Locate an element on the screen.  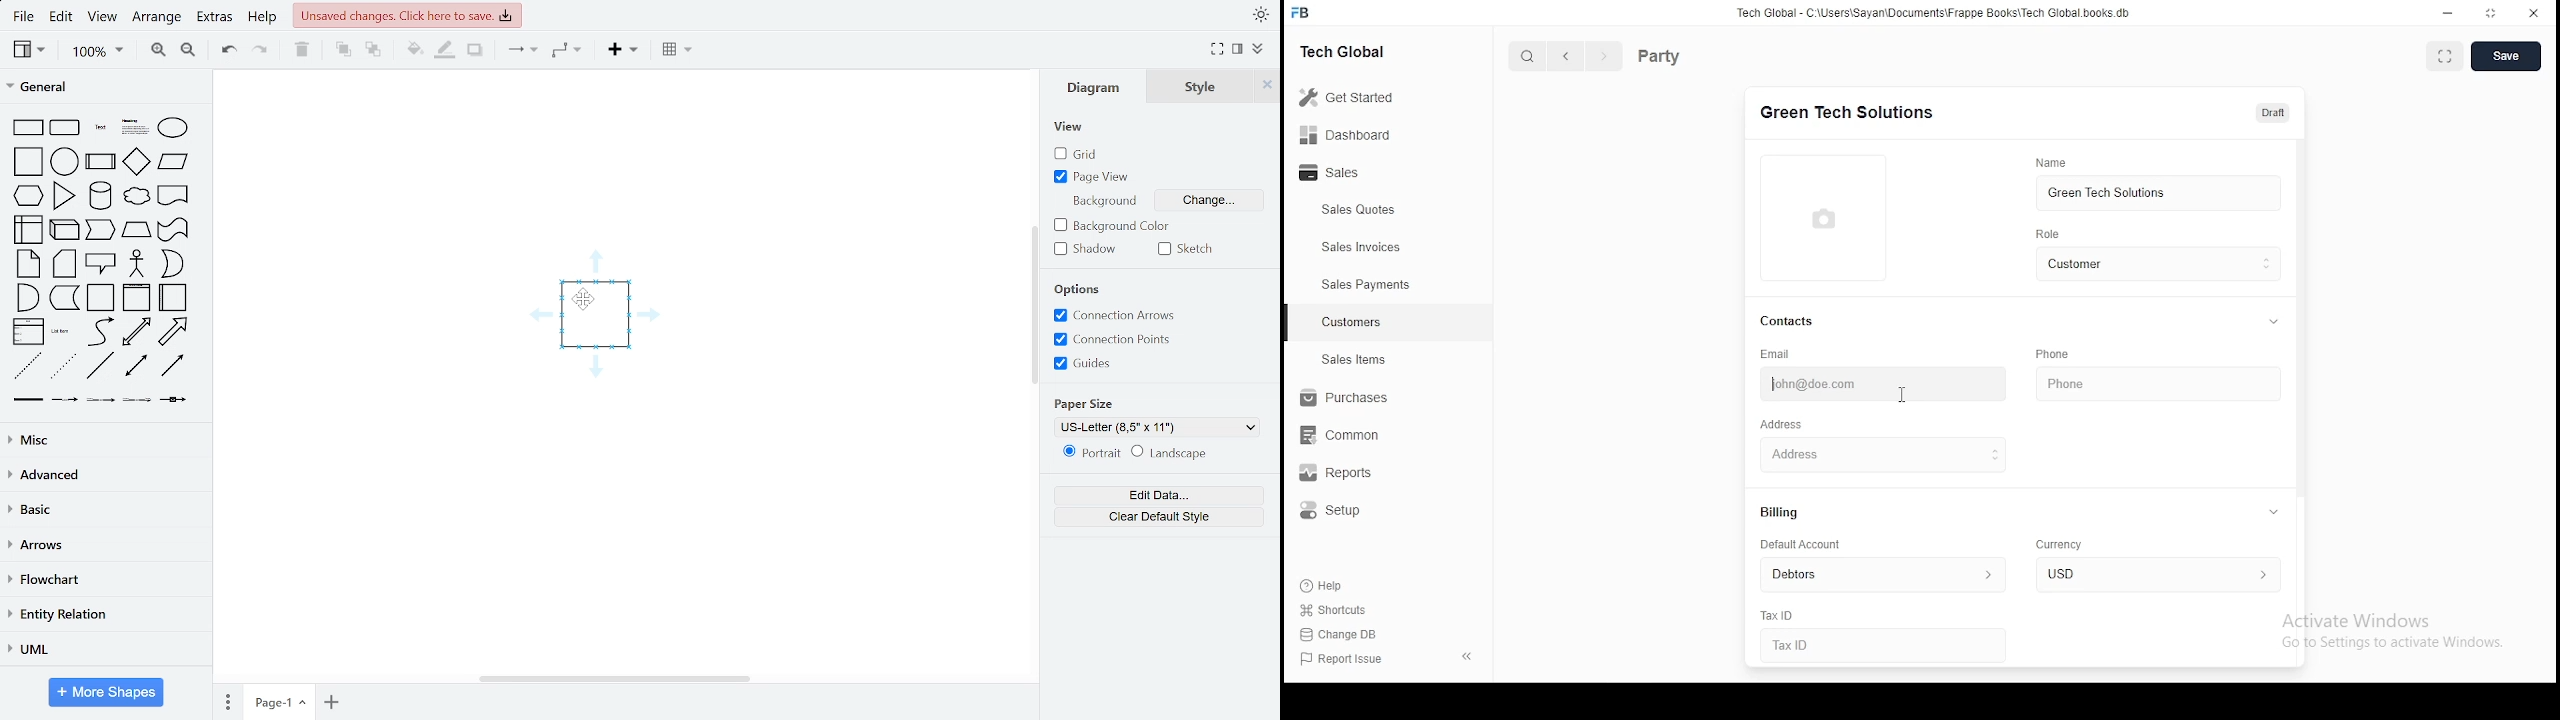
general shapes is located at coordinates (171, 263).